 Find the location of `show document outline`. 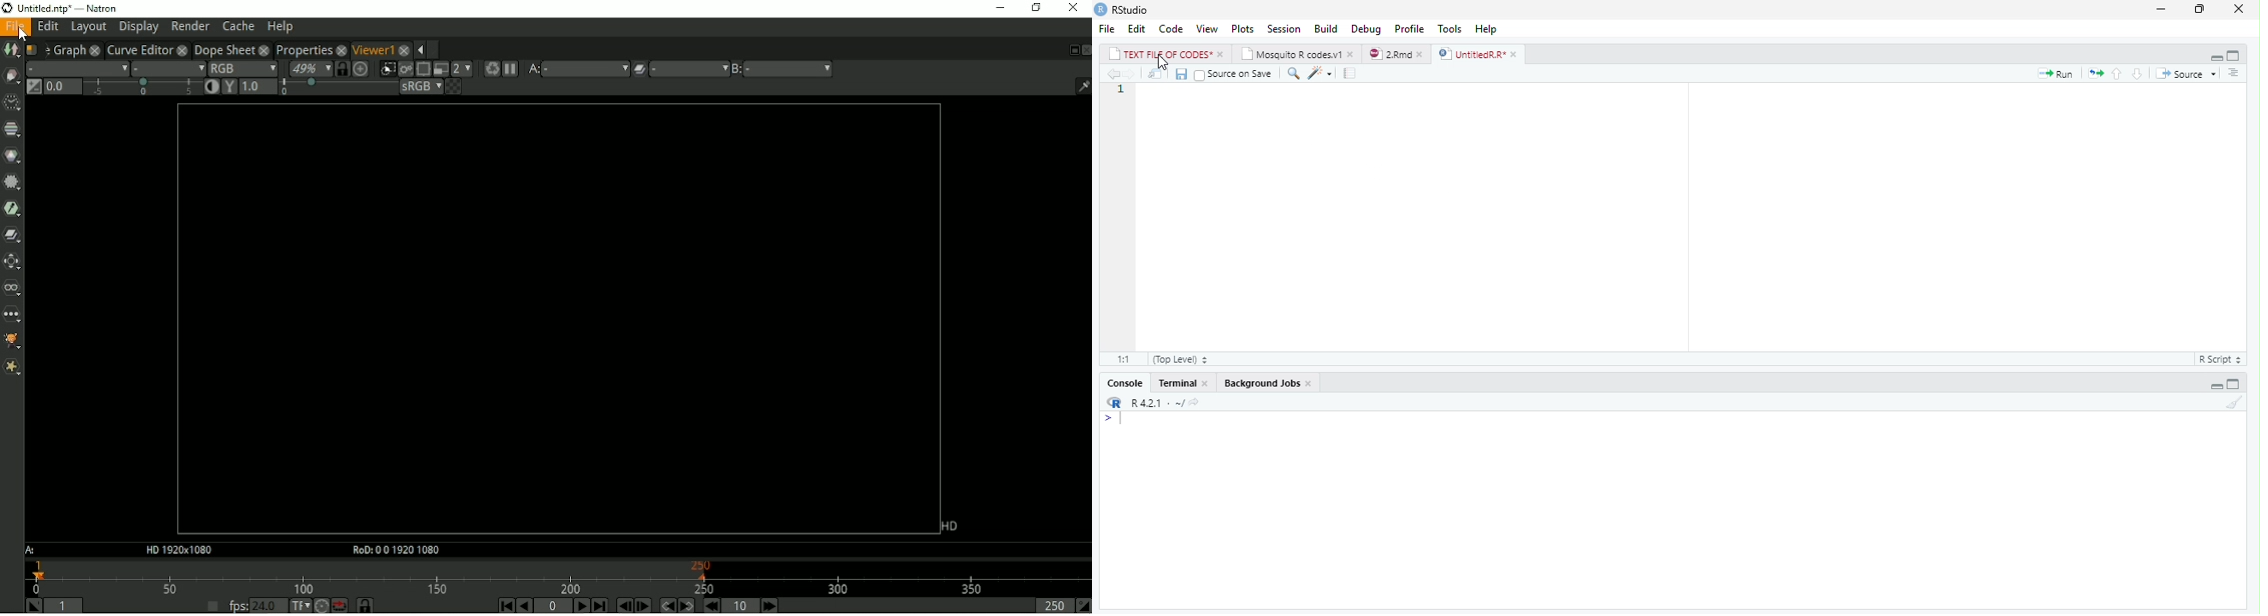

show document outline is located at coordinates (2234, 74).